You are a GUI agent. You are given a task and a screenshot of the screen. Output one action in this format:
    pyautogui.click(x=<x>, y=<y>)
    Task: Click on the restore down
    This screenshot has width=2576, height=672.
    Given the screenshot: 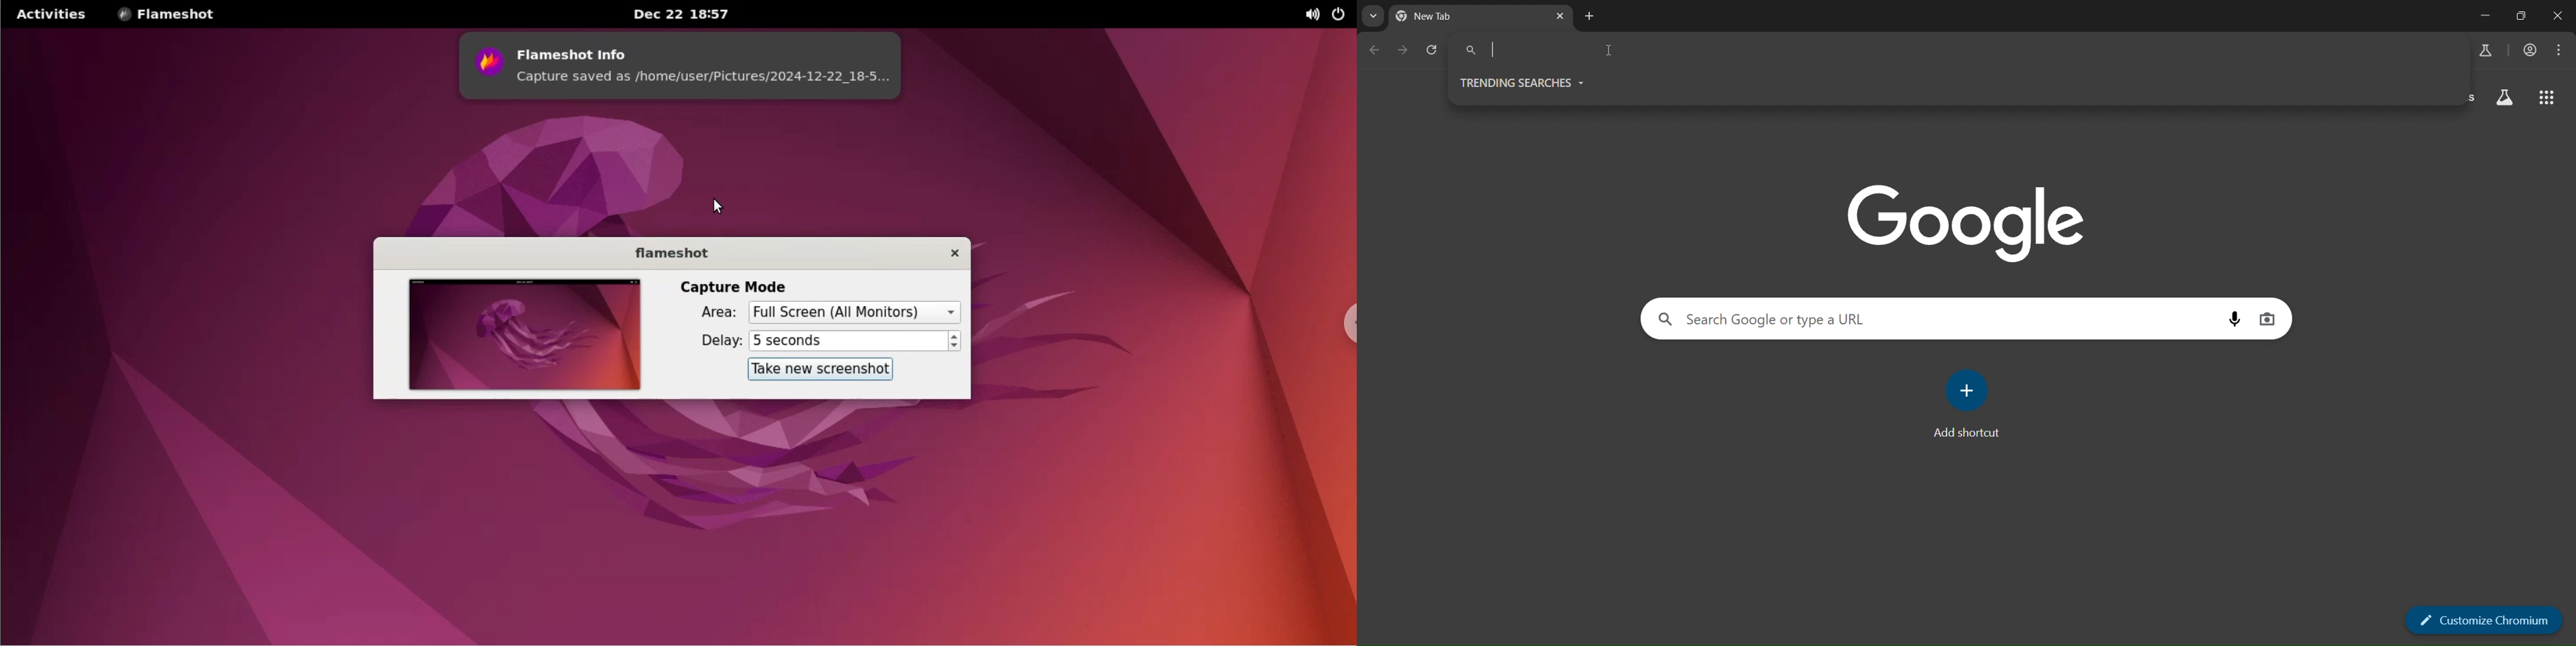 What is the action you would take?
    pyautogui.click(x=2520, y=16)
    